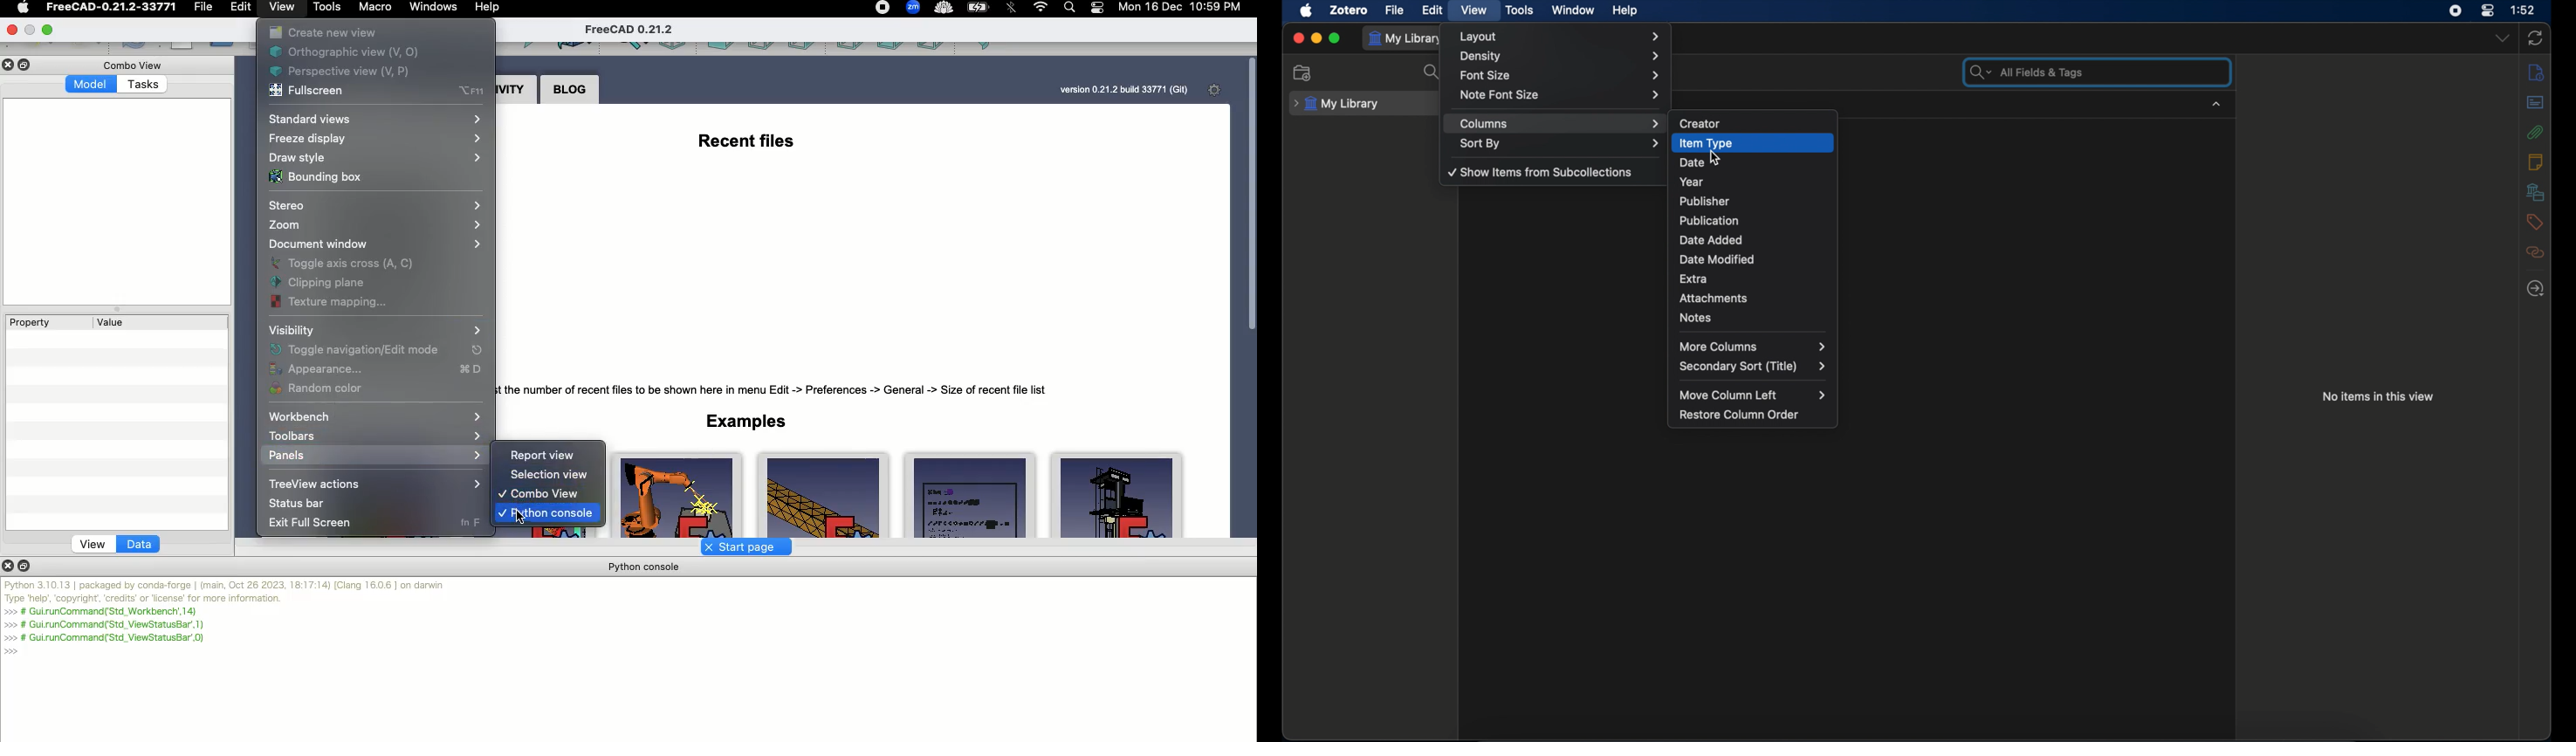 This screenshot has width=2576, height=756. Describe the element at coordinates (1474, 11) in the screenshot. I see `view` at that location.